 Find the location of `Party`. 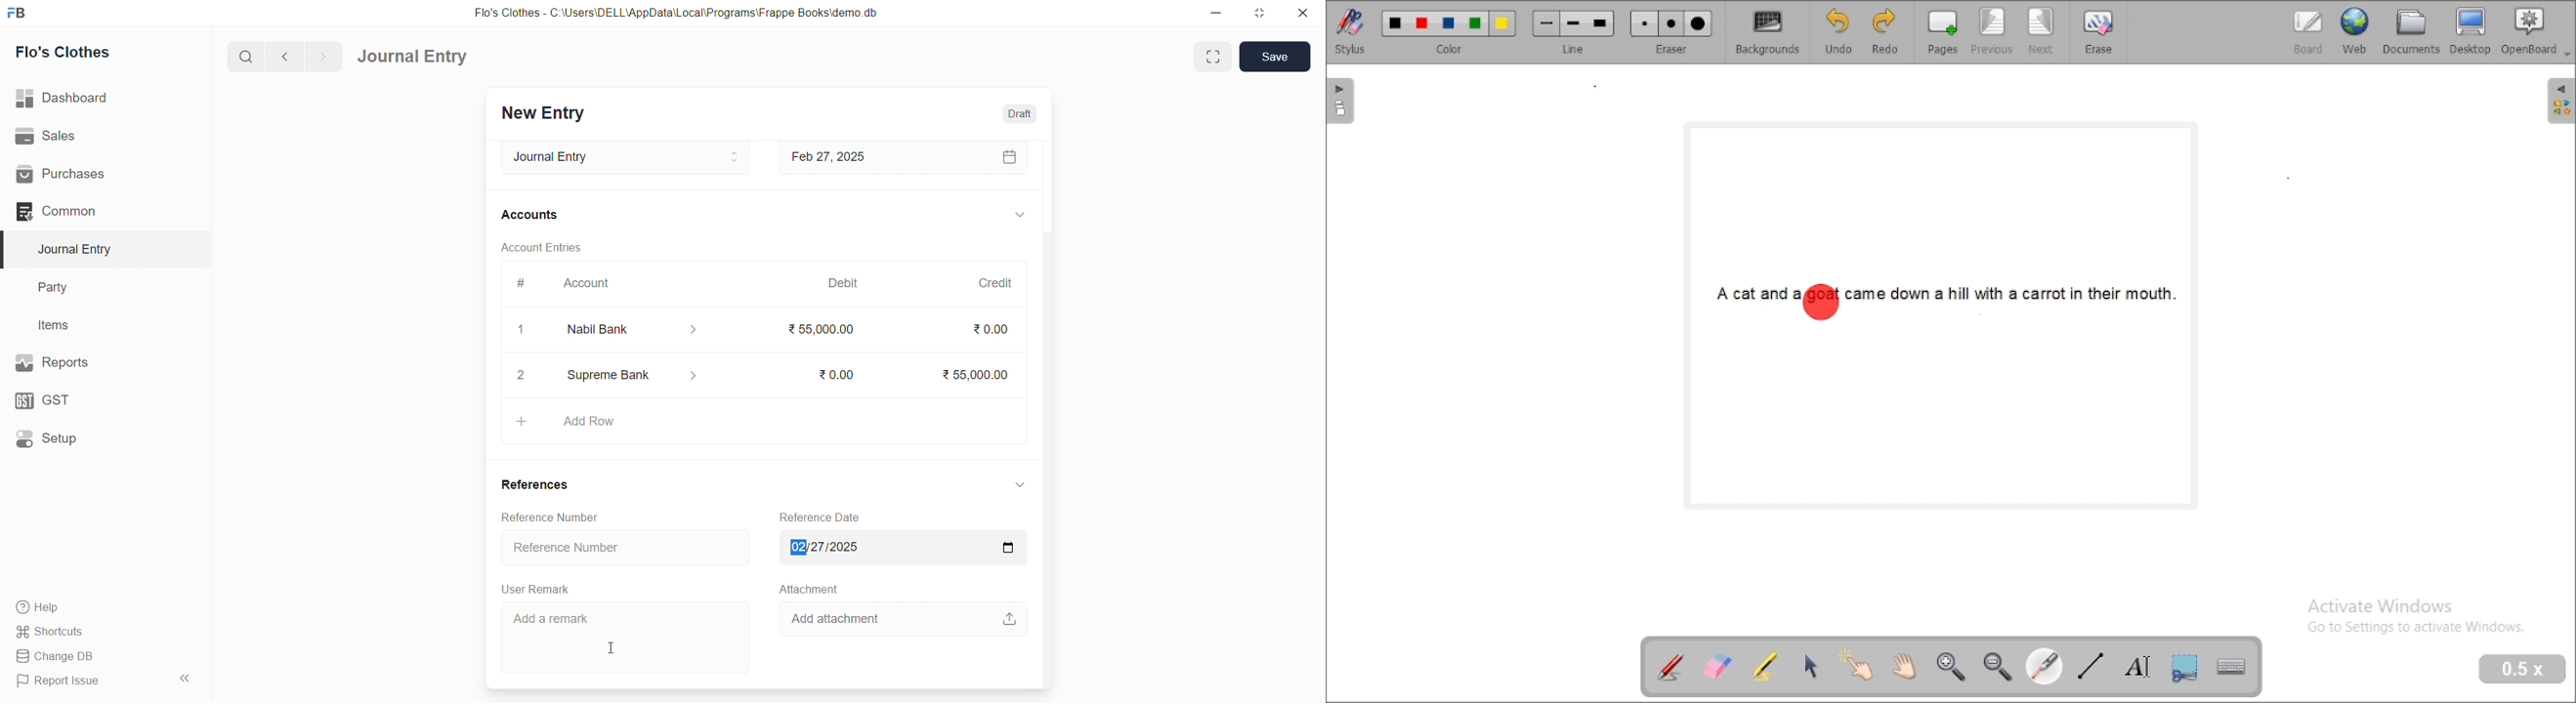

Party is located at coordinates (61, 286).